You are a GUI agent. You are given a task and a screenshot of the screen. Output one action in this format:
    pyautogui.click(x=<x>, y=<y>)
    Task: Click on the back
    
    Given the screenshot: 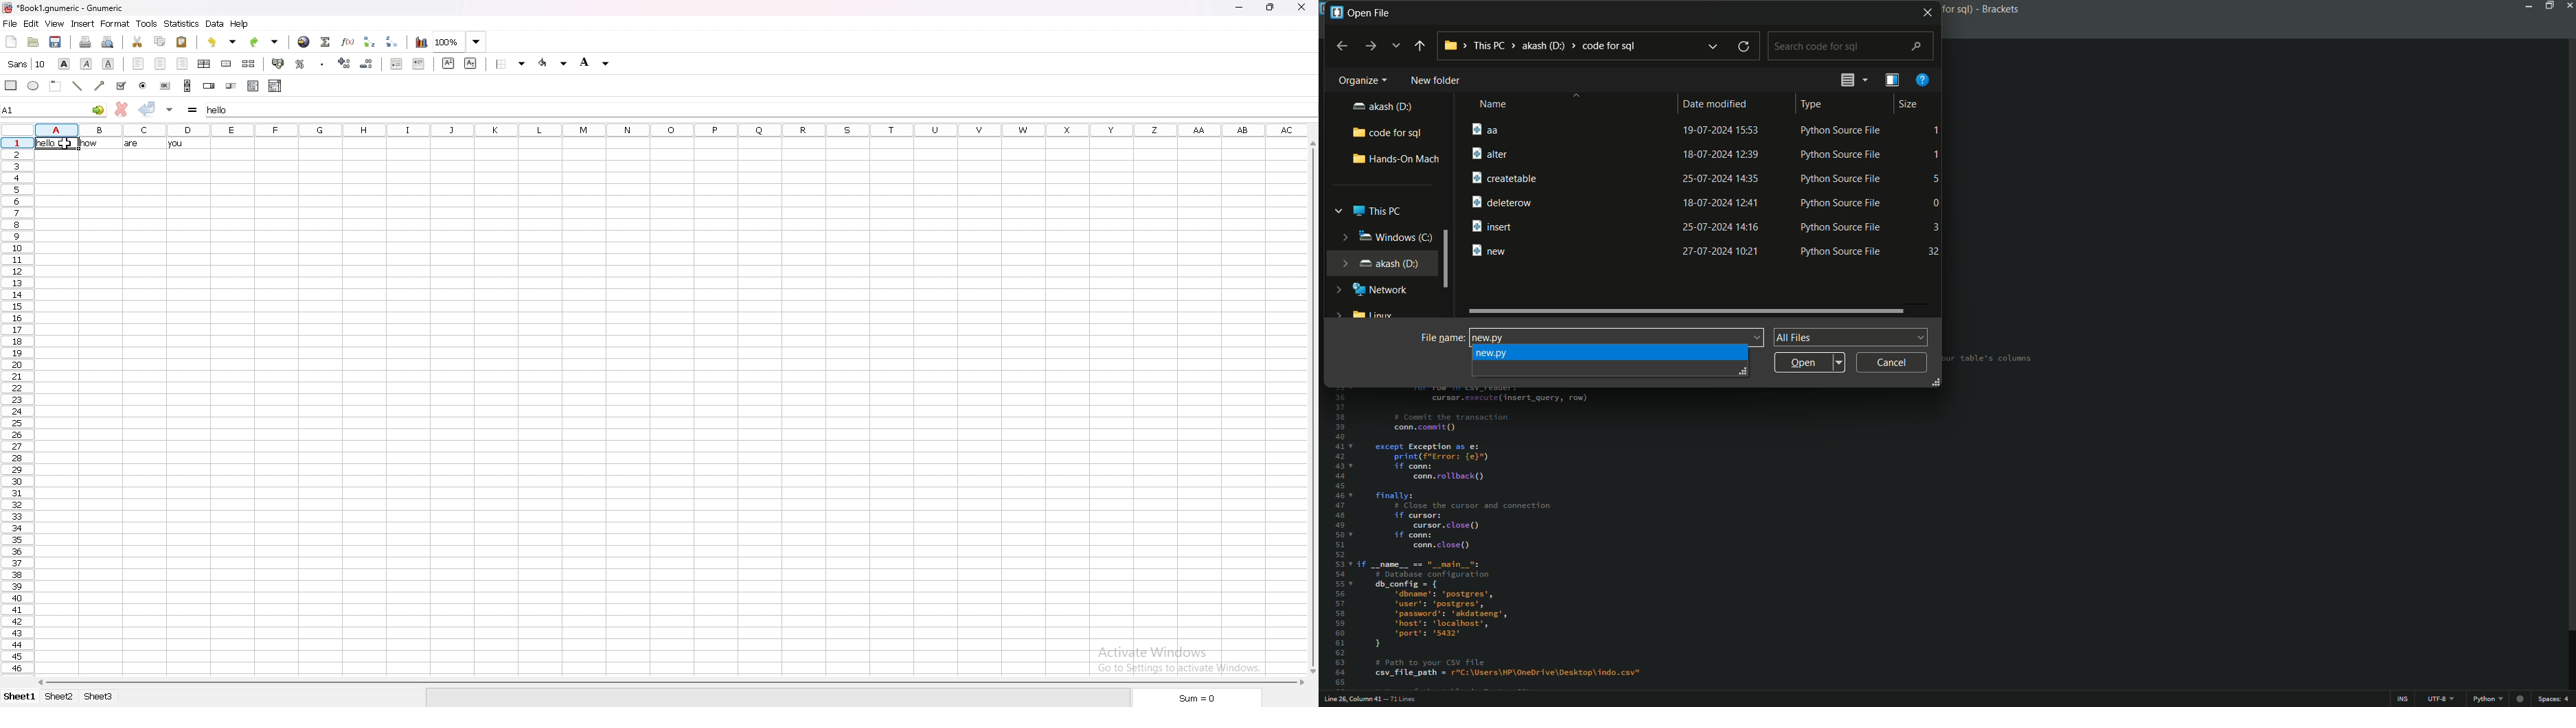 What is the action you would take?
    pyautogui.click(x=1343, y=45)
    